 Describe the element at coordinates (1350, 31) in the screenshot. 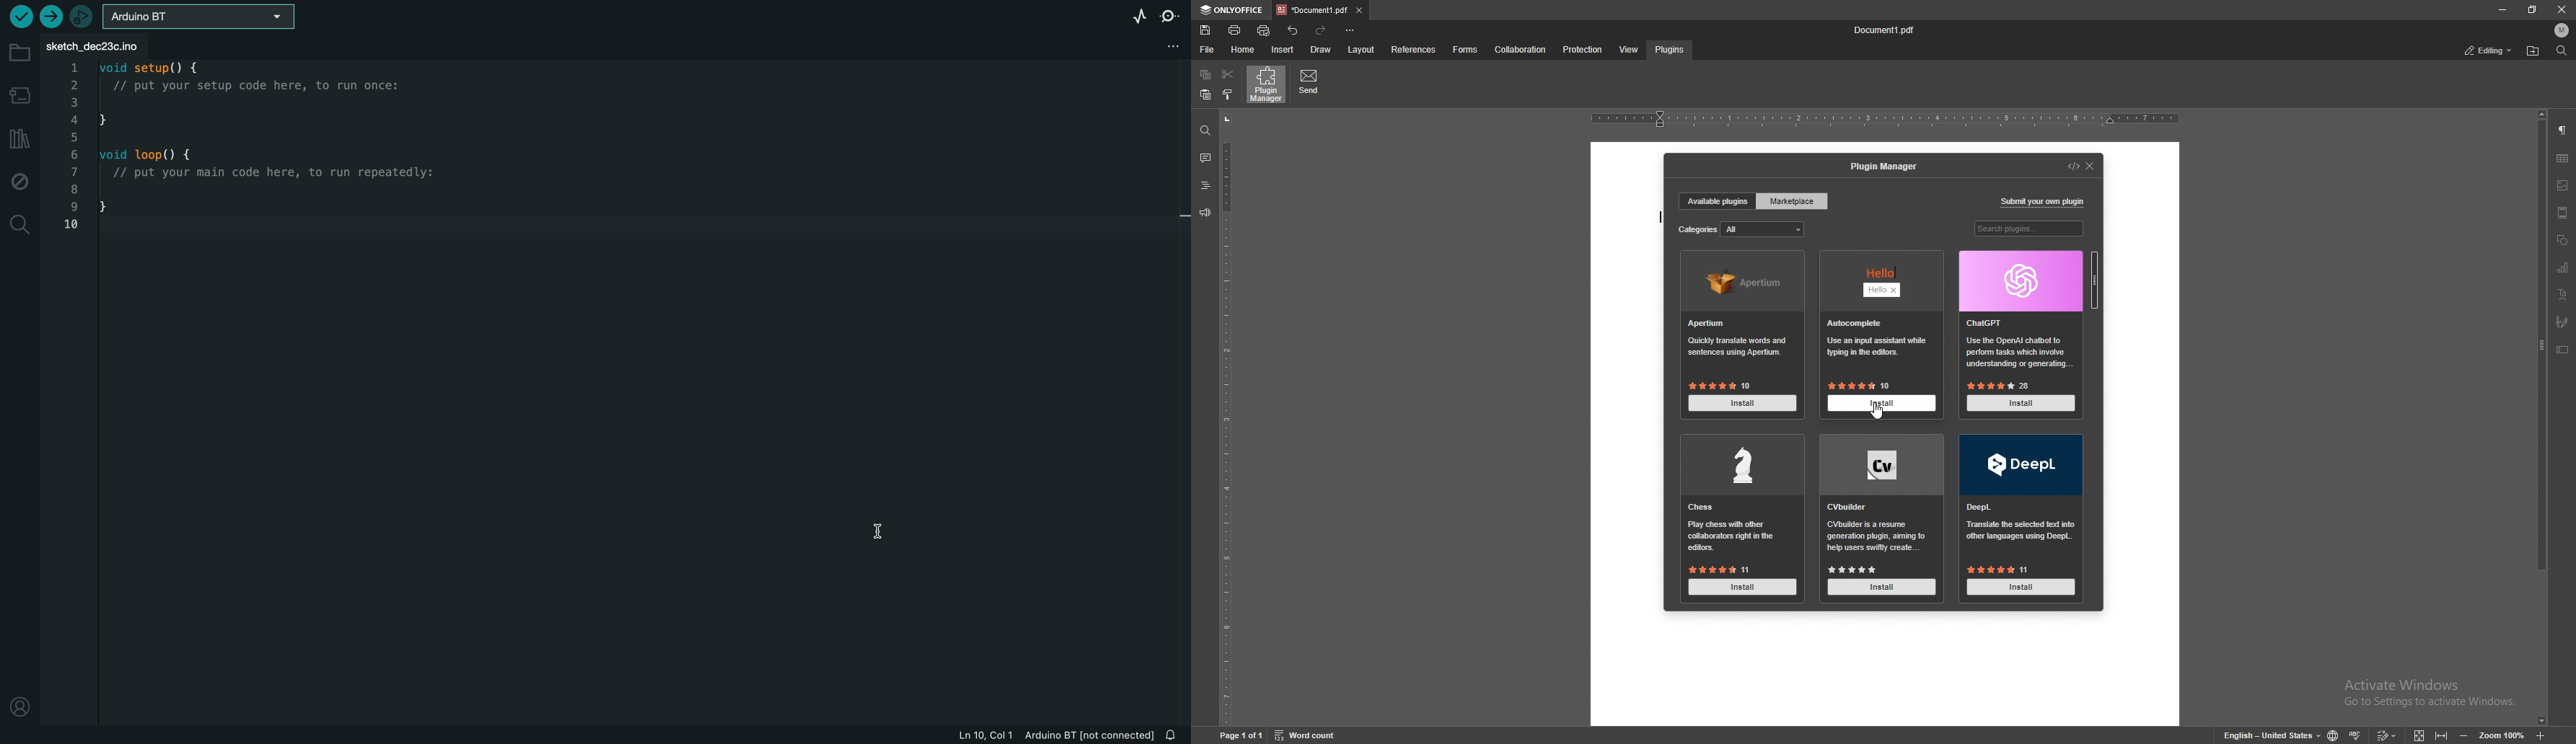

I see `customize toolbar` at that location.